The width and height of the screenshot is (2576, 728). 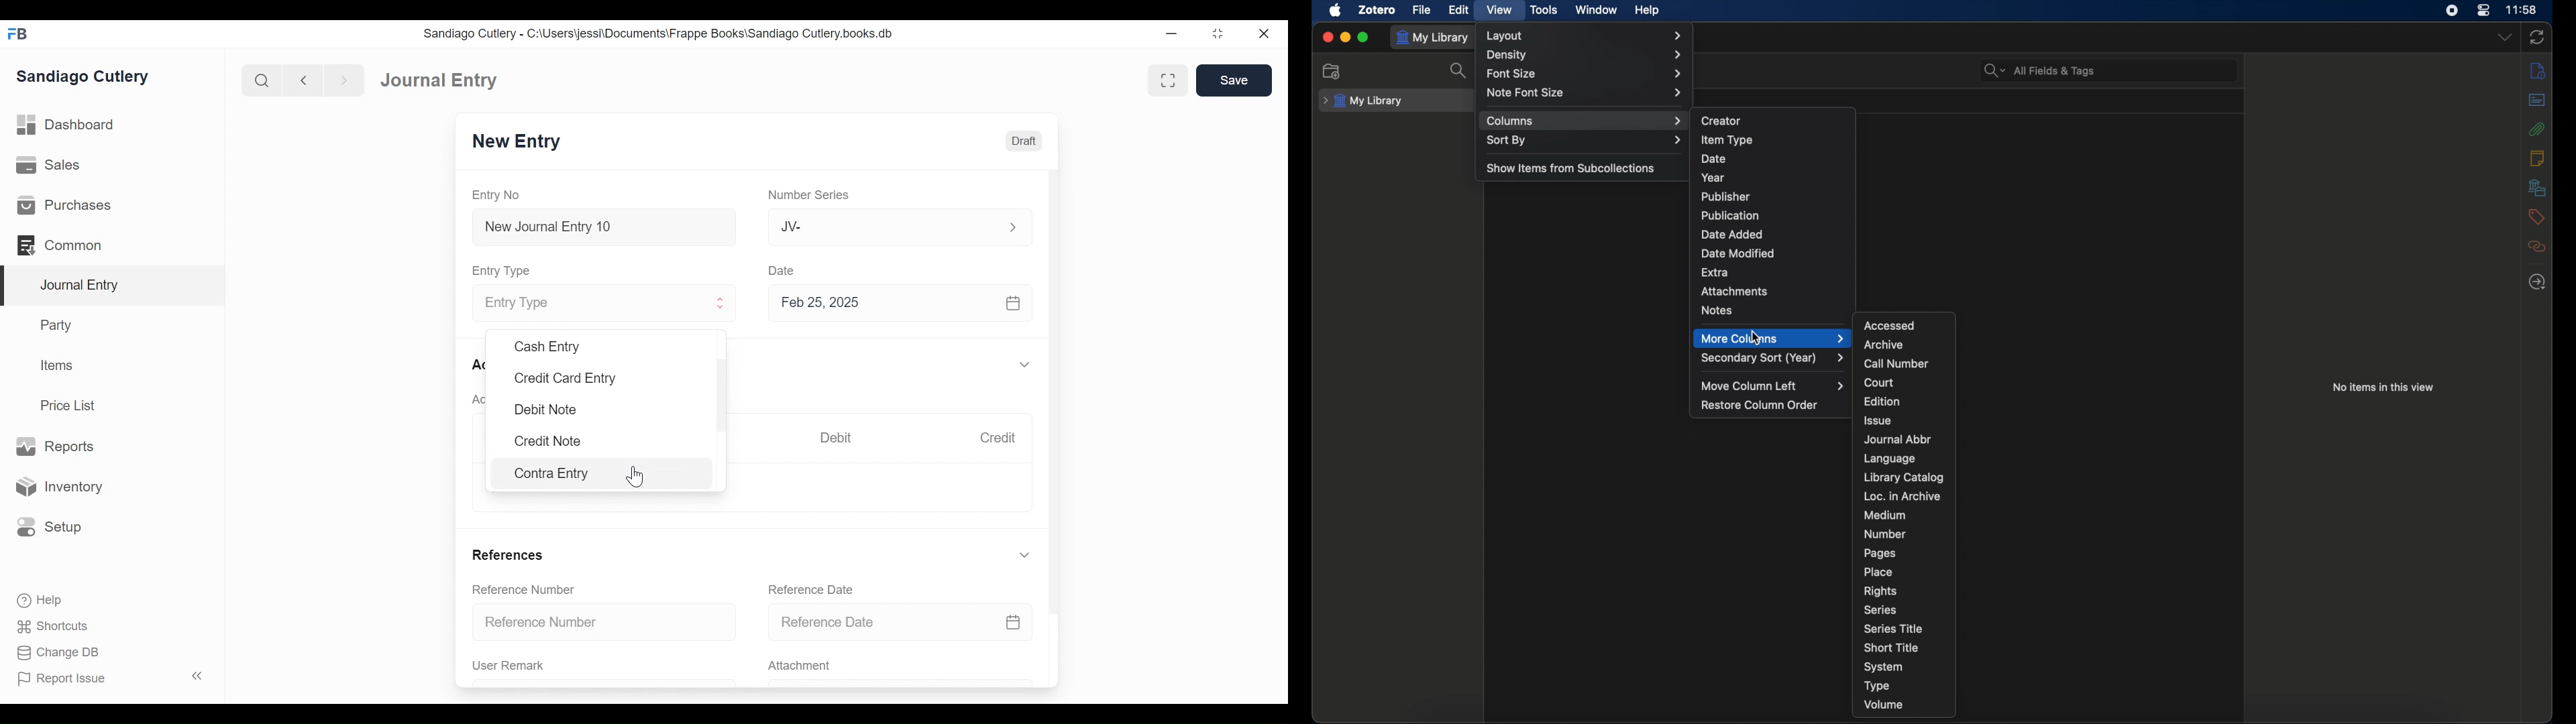 I want to click on Navigate Back, so click(x=304, y=80).